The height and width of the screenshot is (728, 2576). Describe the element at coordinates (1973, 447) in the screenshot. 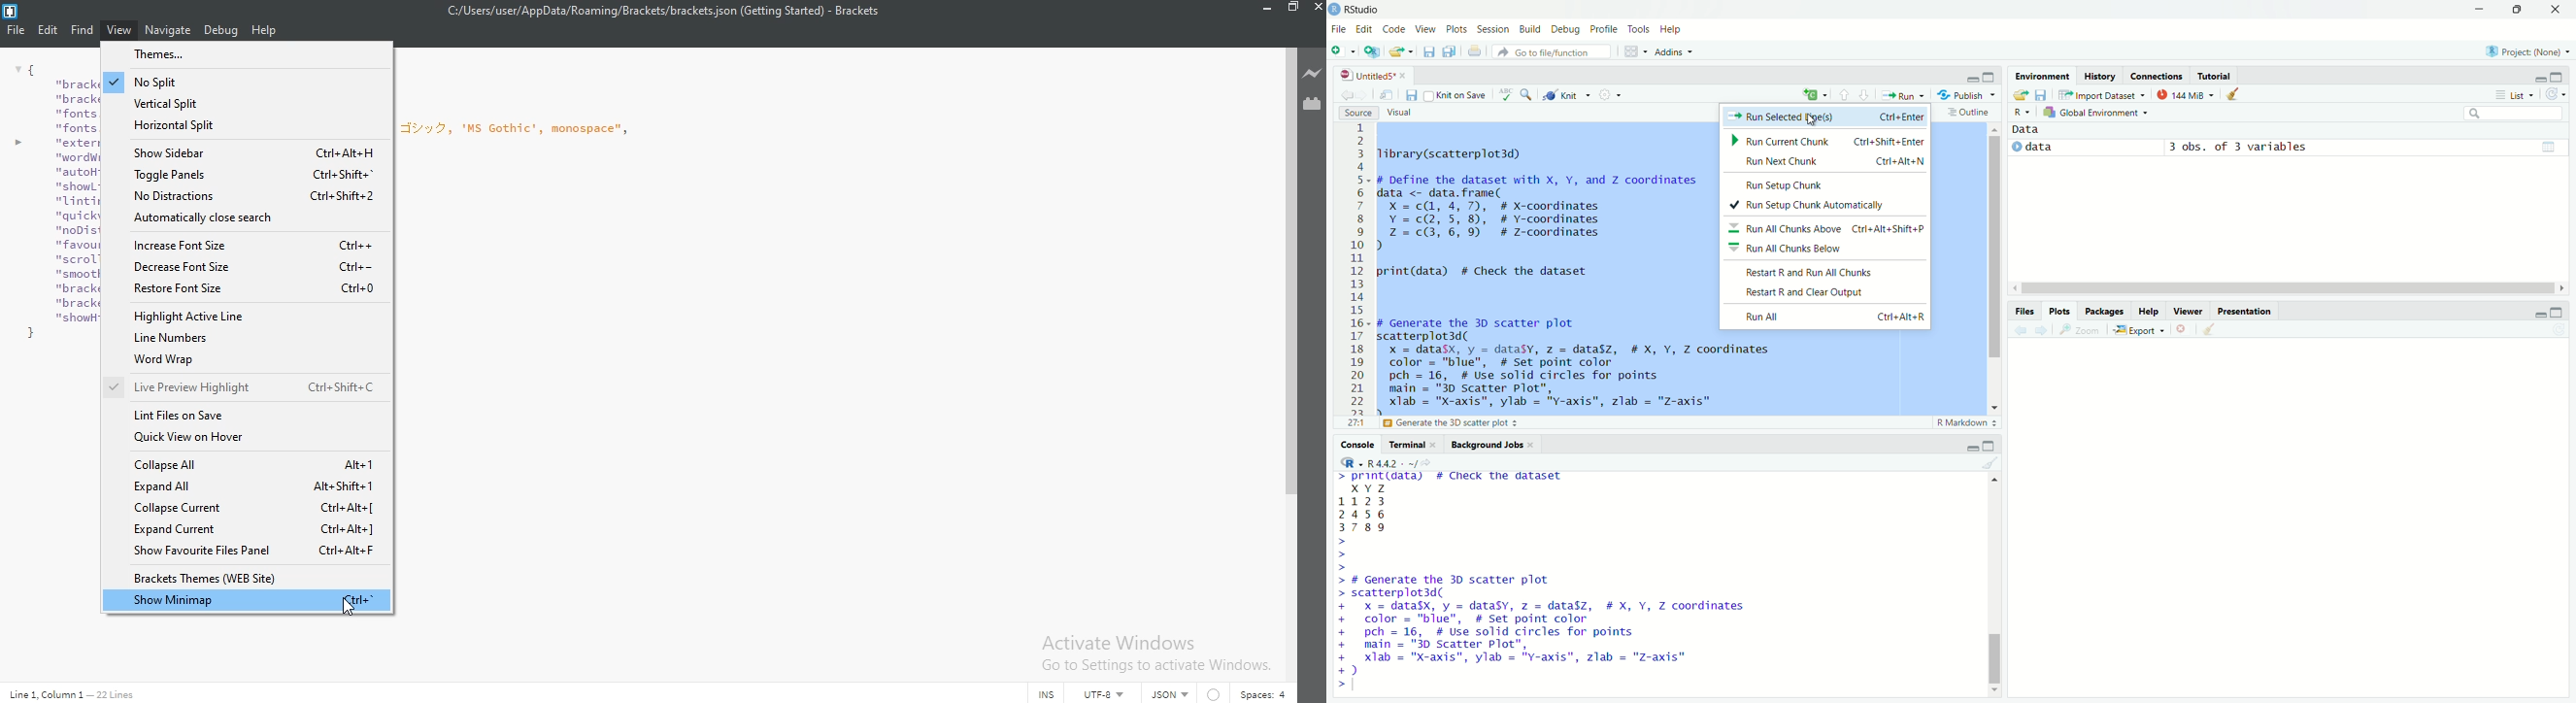

I see `minimize` at that location.